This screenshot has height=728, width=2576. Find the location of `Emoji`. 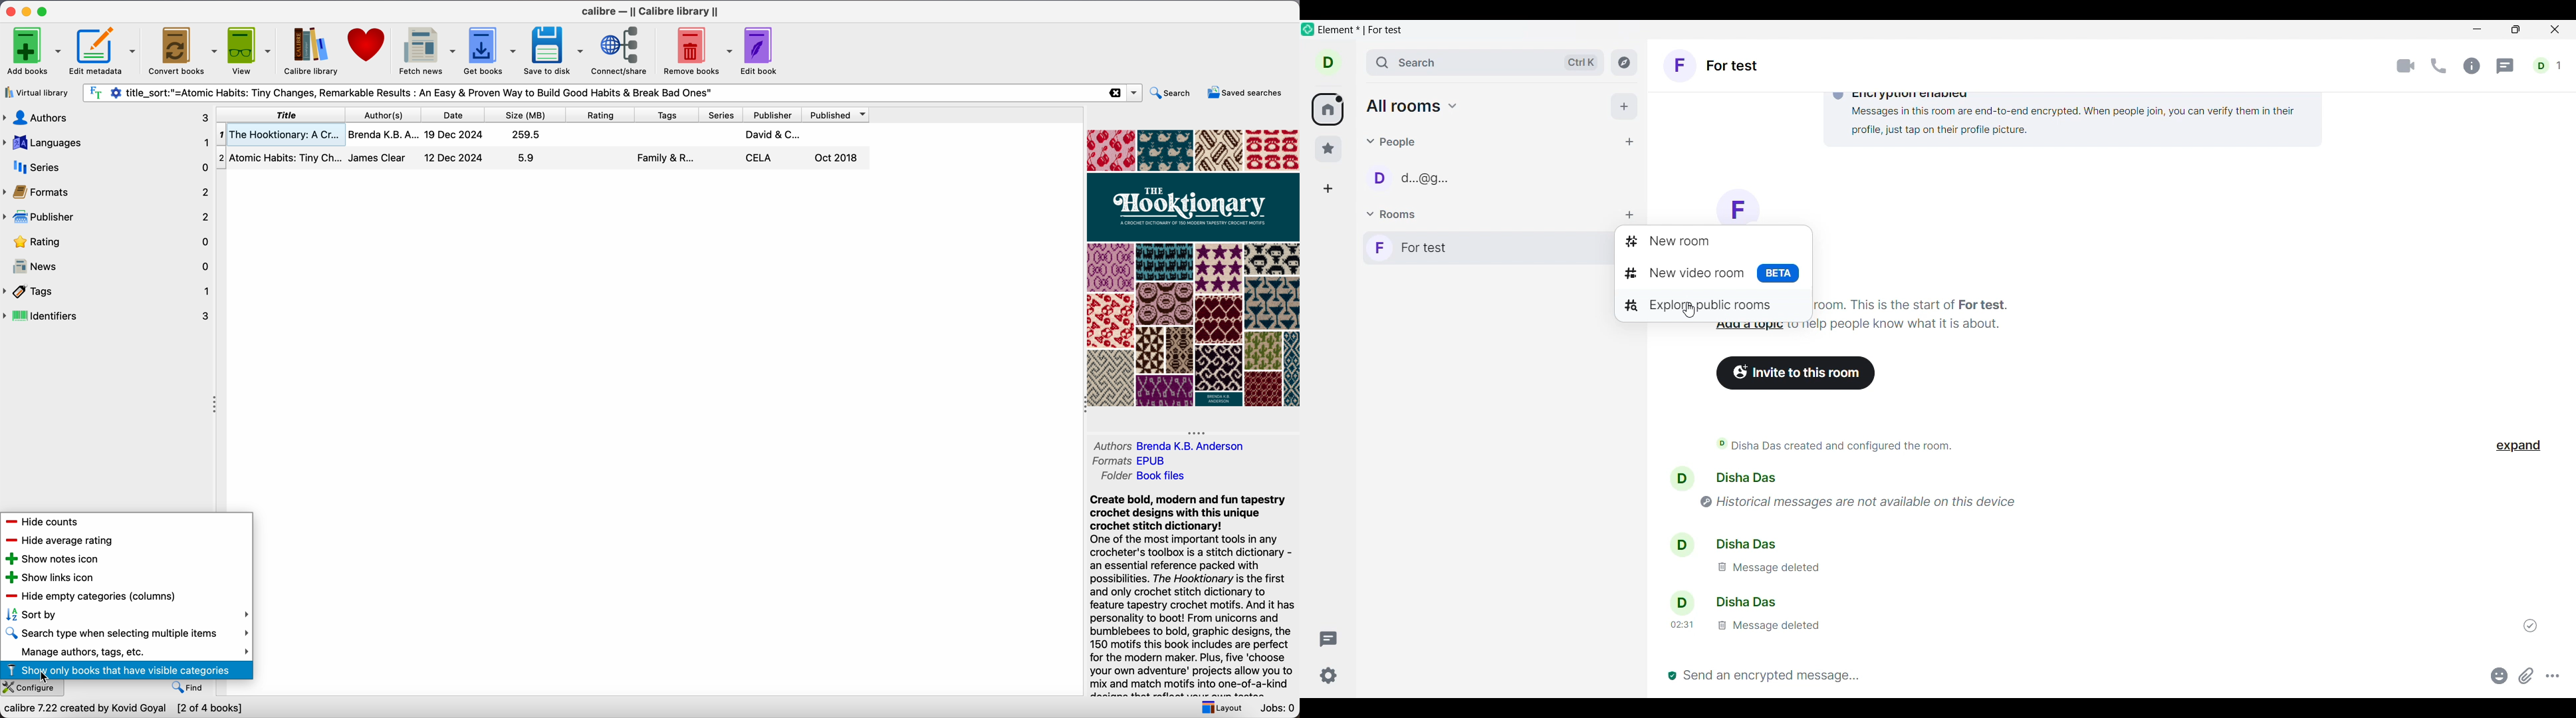

Emoji is located at coordinates (2500, 675).